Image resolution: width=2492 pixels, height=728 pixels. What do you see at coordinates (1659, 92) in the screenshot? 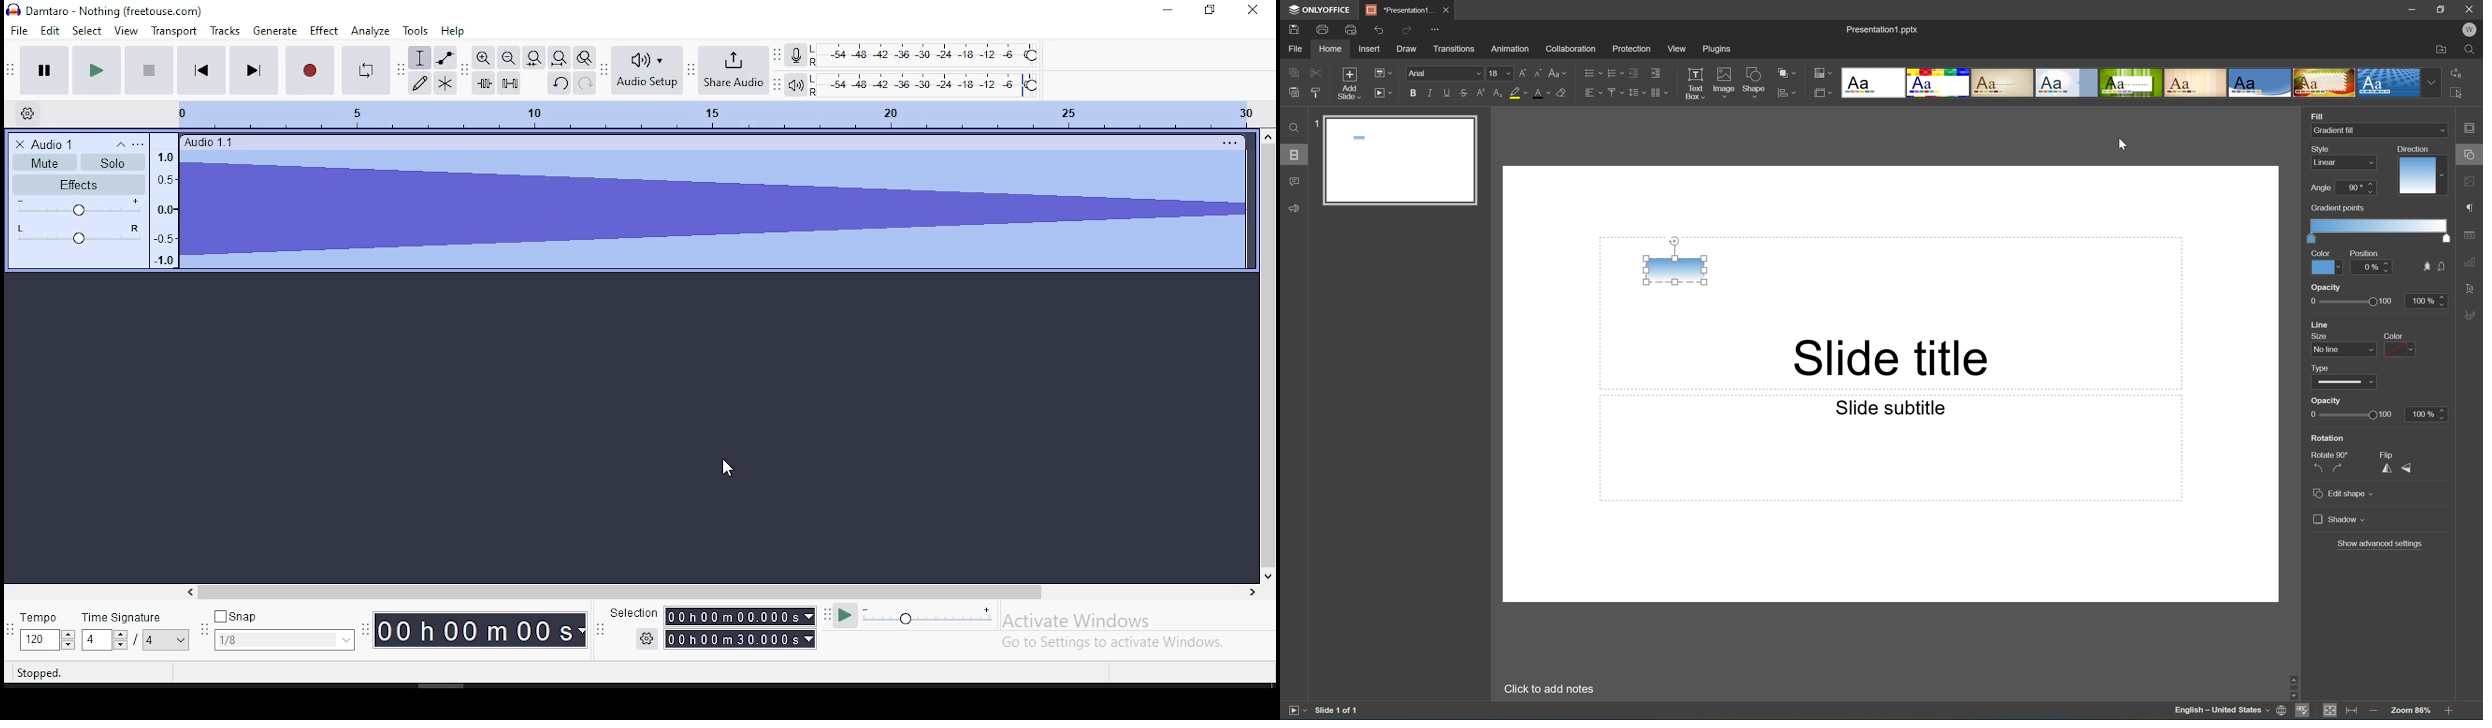
I see `Insert columns` at bounding box center [1659, 92].